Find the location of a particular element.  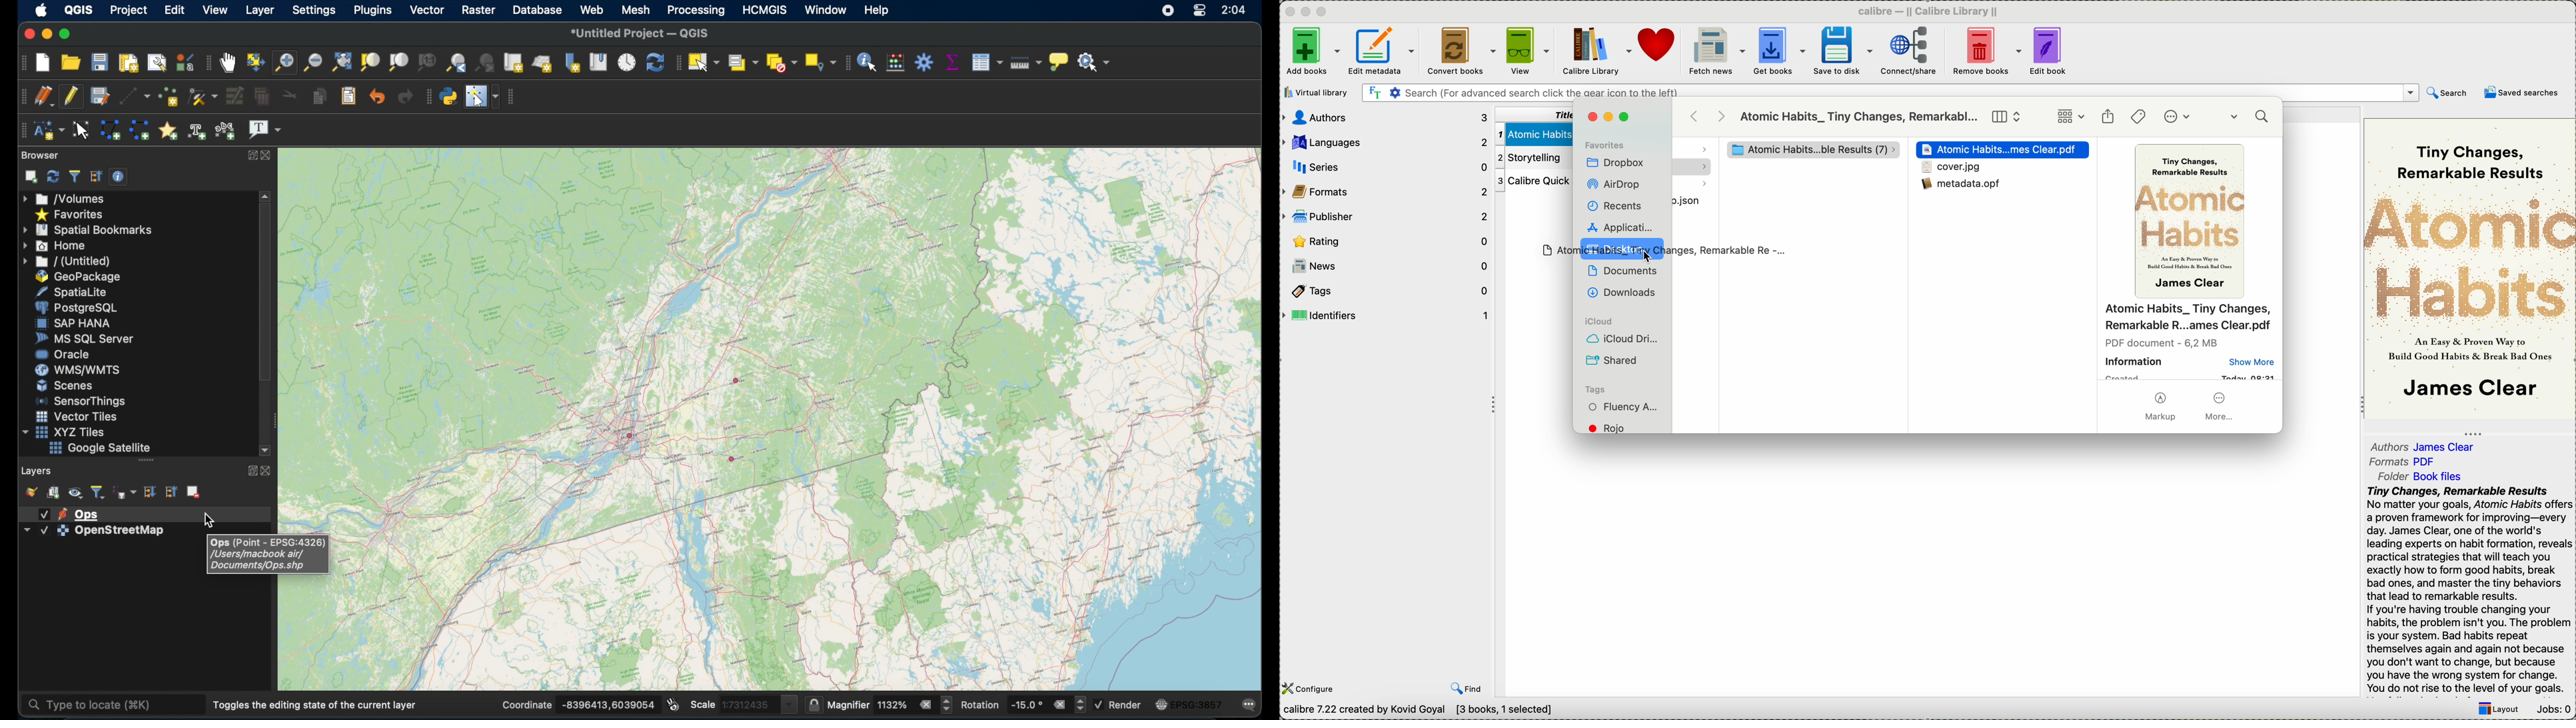

apple logo is located at coordinates (41, 9).